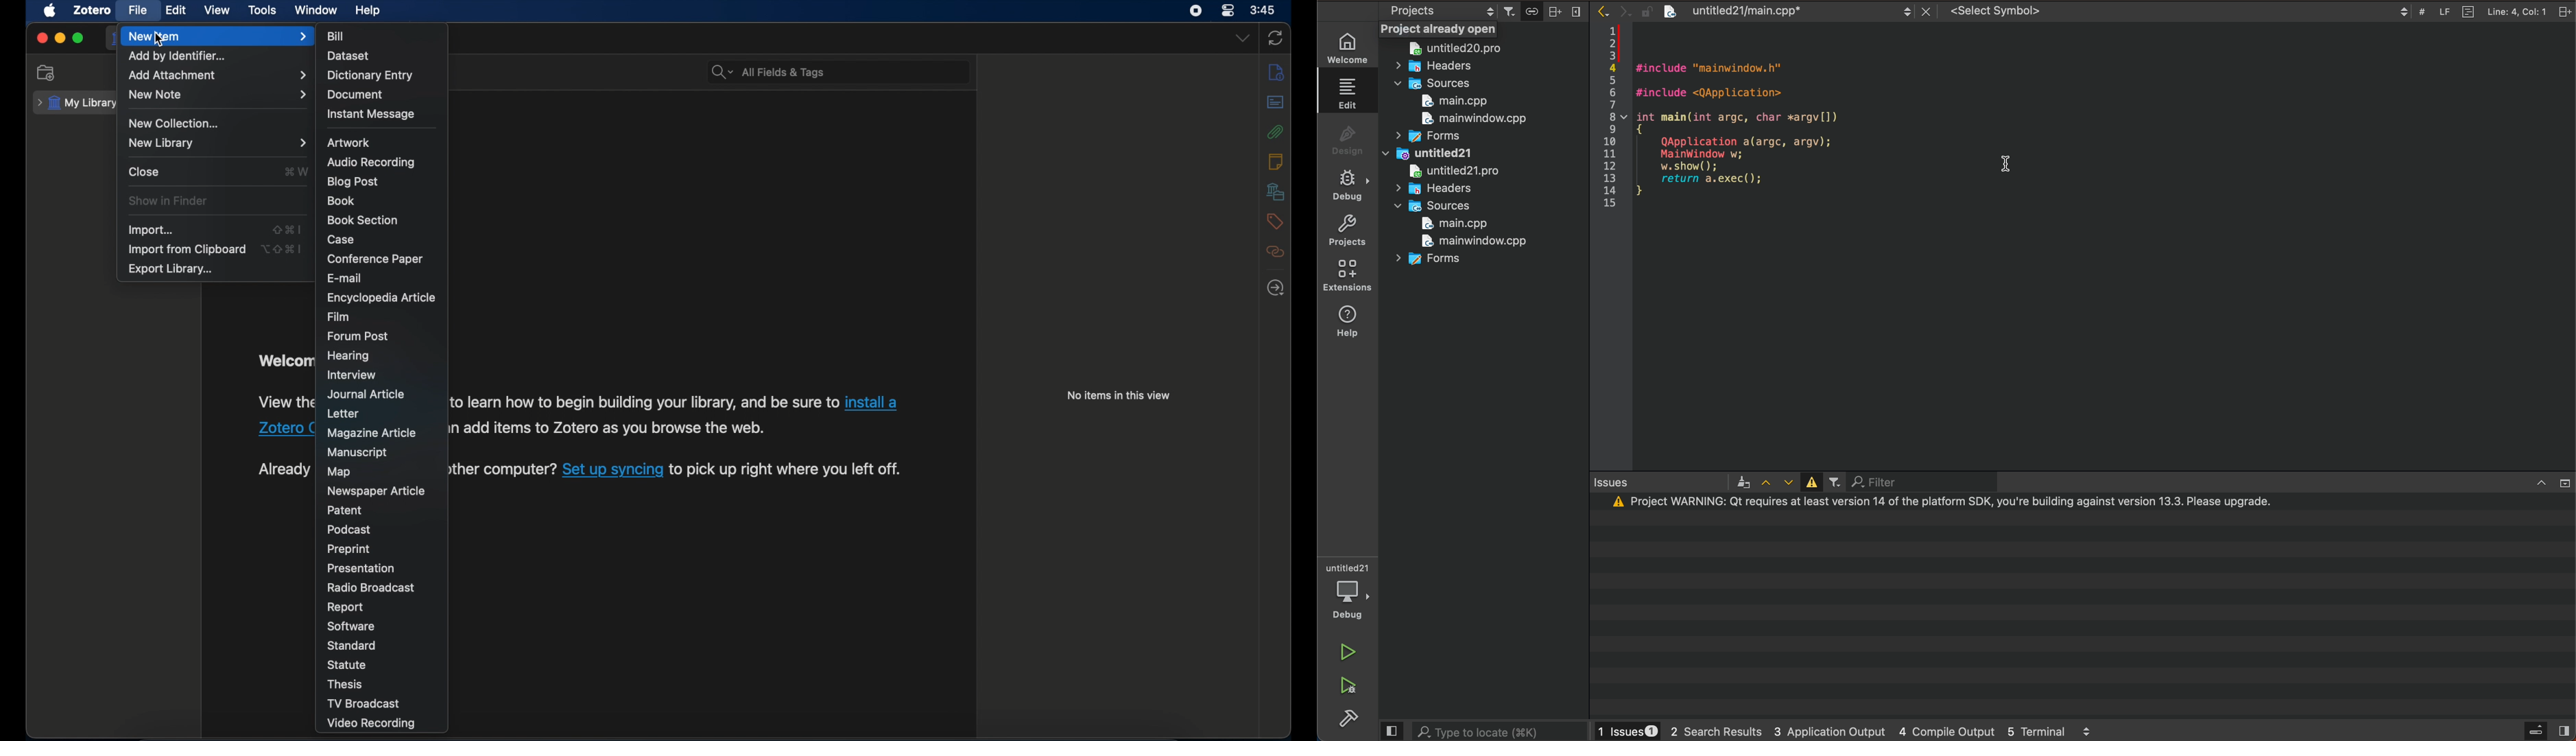 This screenshot has height=756, width=2576. Describe the element at coordinates (366, 394) in the screenshot. I see `journal article` at that location.